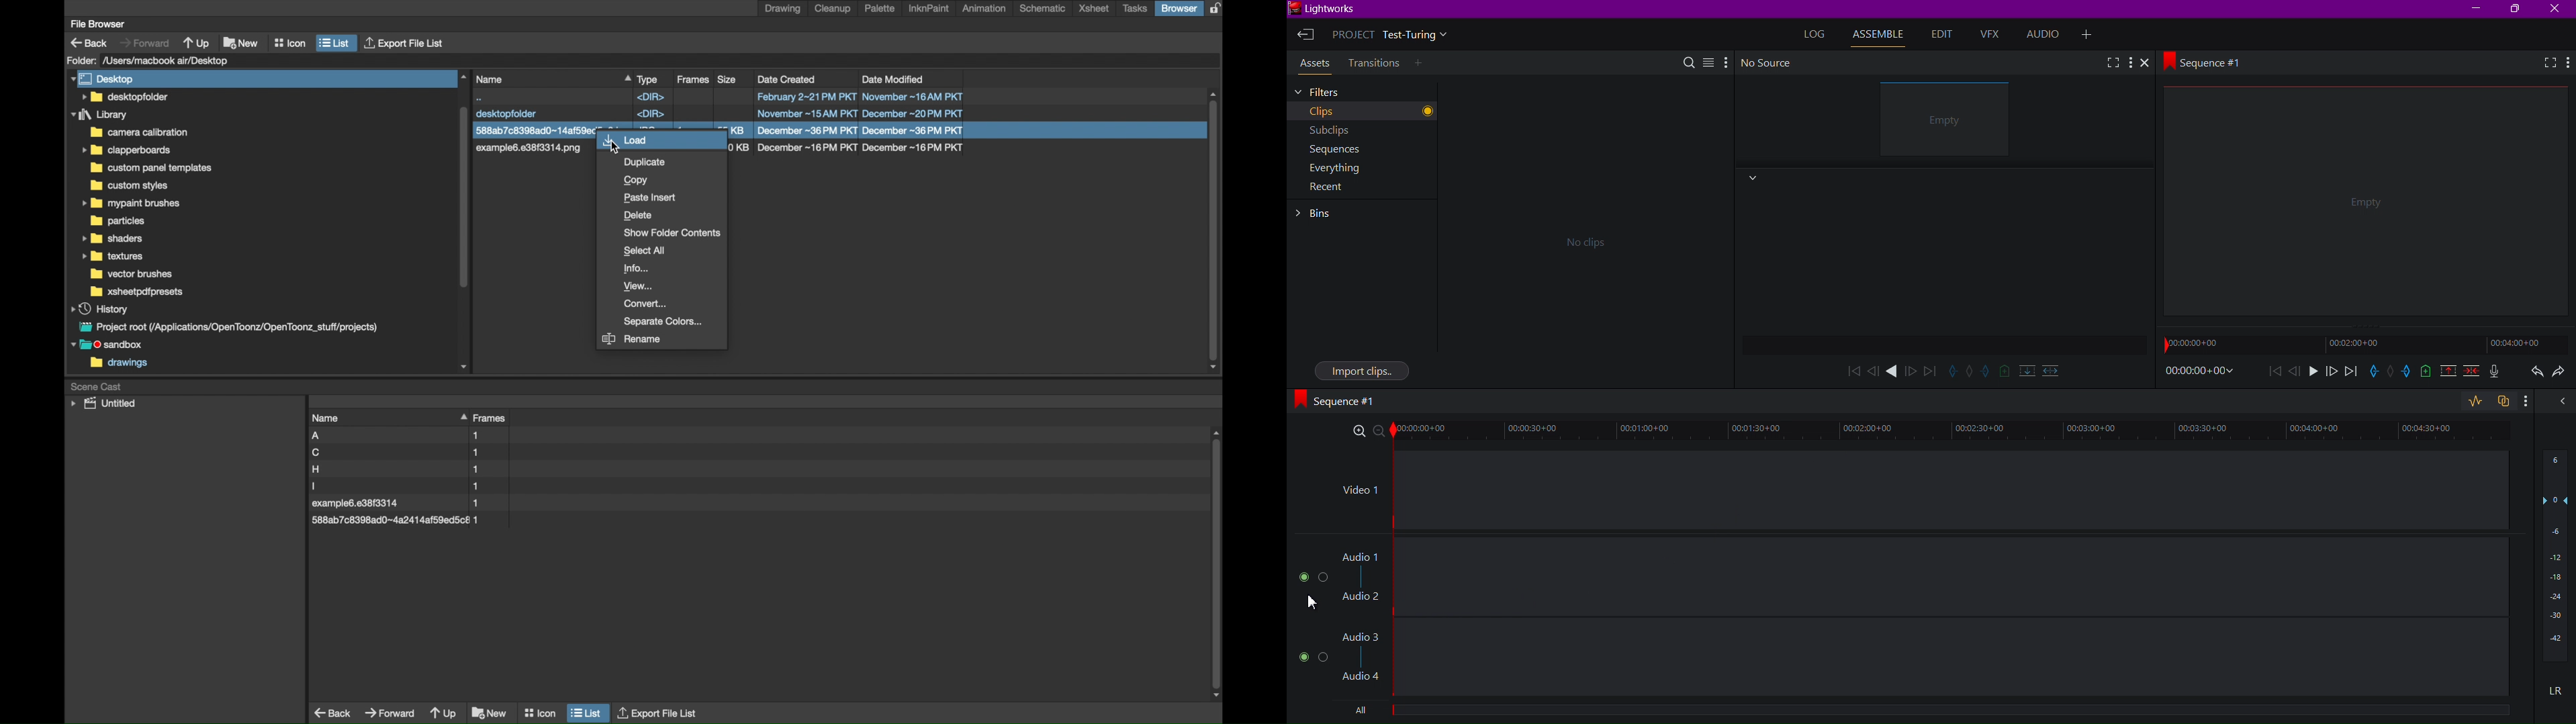  Describe the element at coordinates (587, 712) in the screenshot. I see `list` at that location.